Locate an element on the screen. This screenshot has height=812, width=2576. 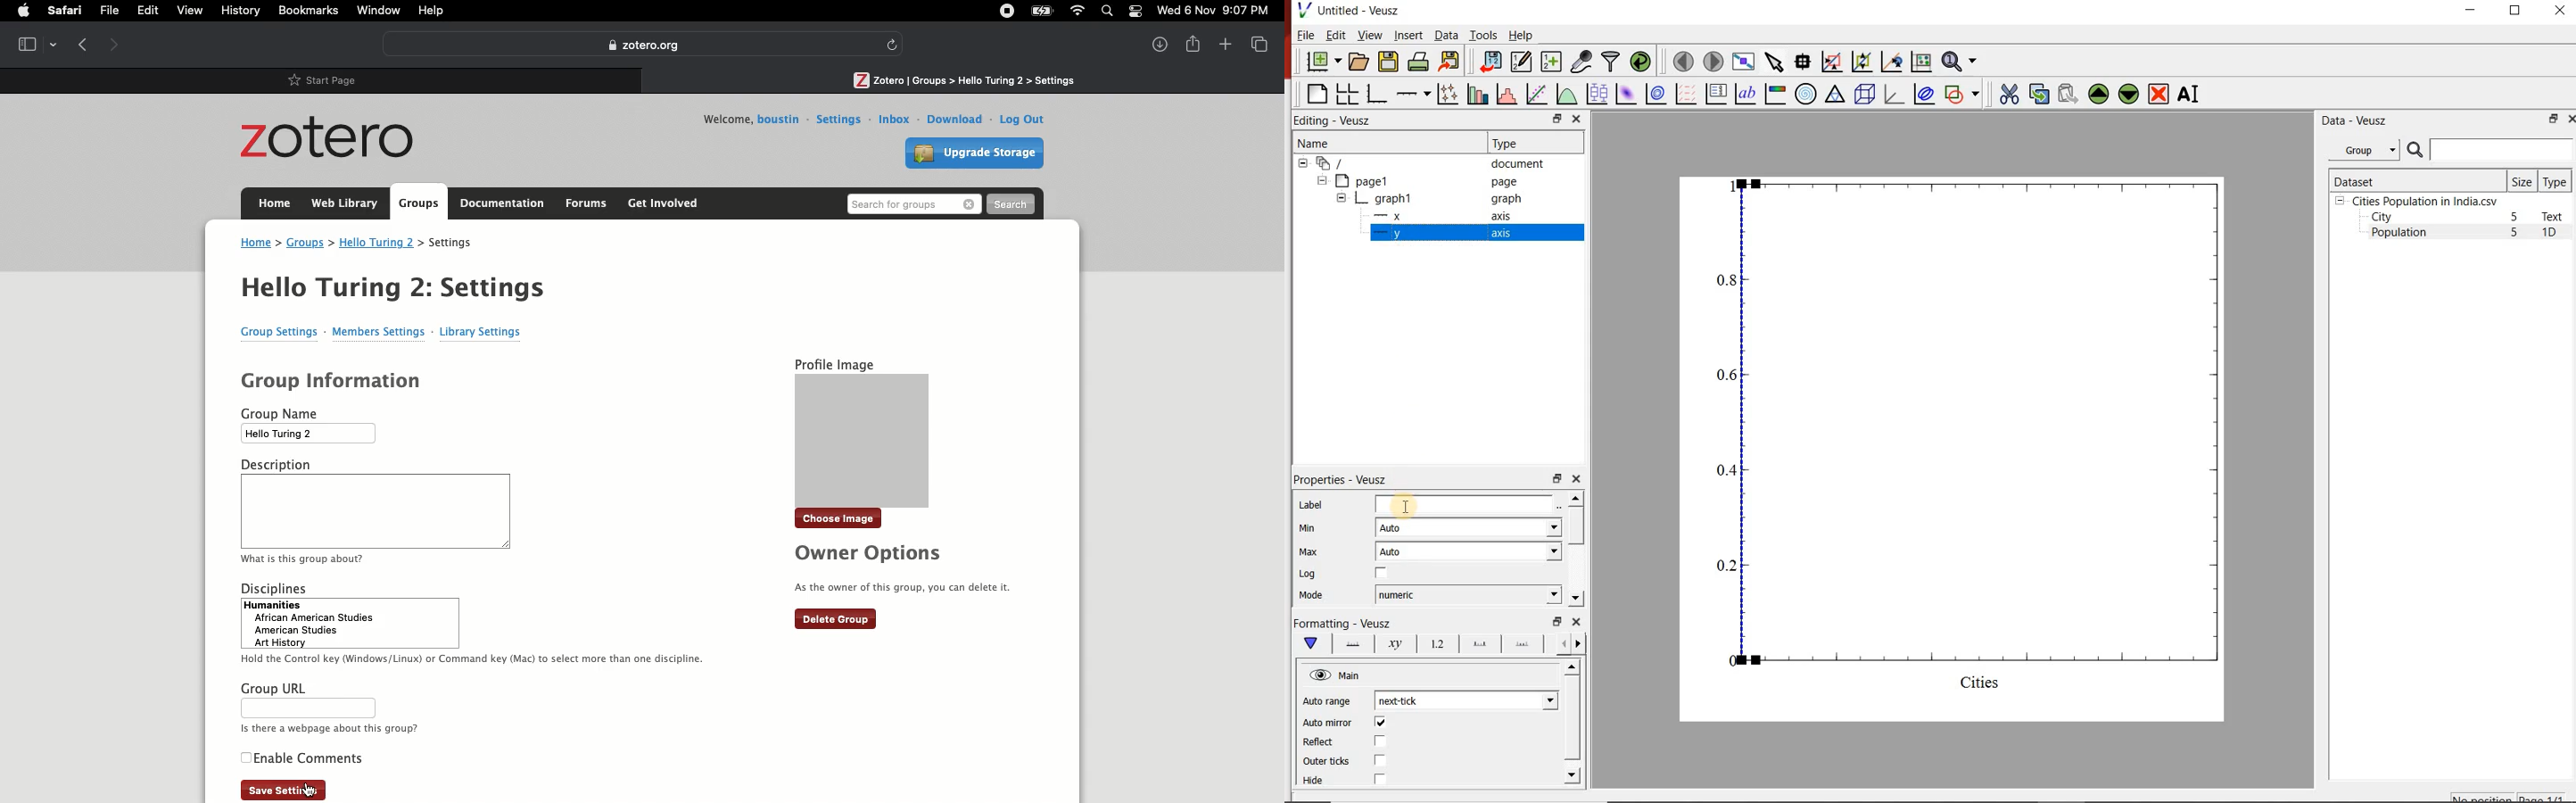
add a shape to the plot is located at coordinates (1963, 93).